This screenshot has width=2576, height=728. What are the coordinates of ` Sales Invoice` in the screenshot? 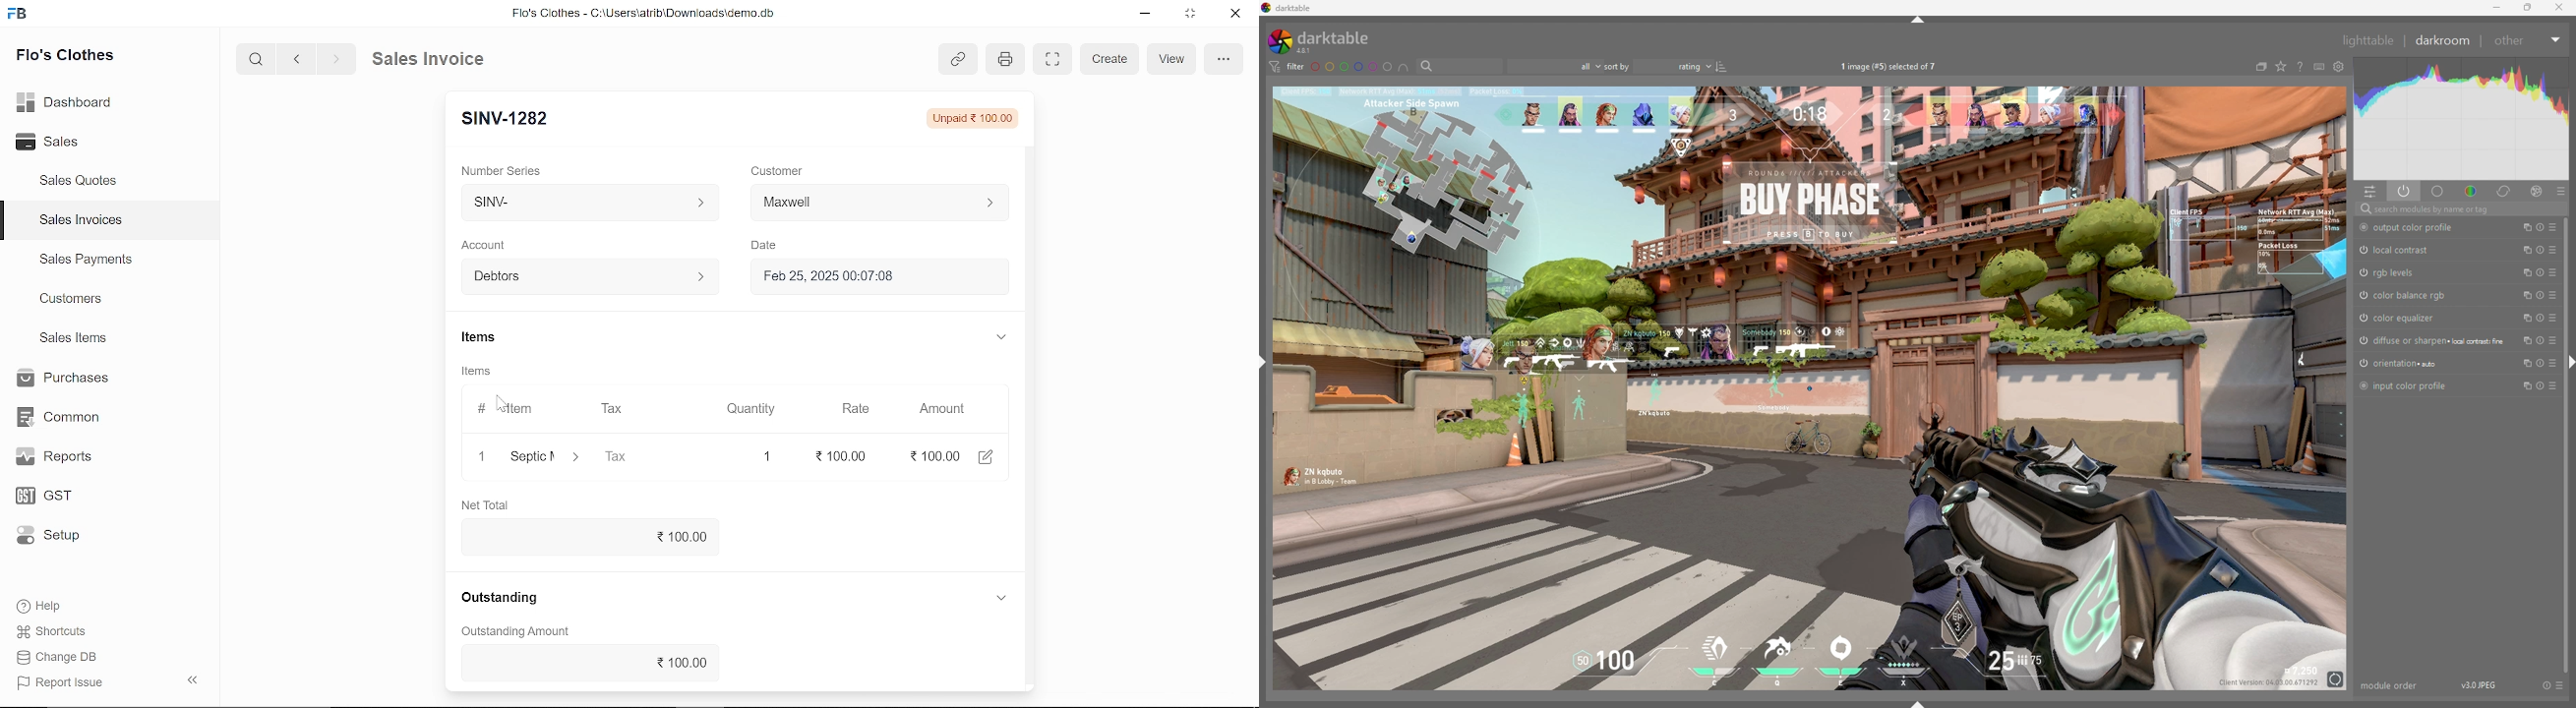 It's located at (439, 60).